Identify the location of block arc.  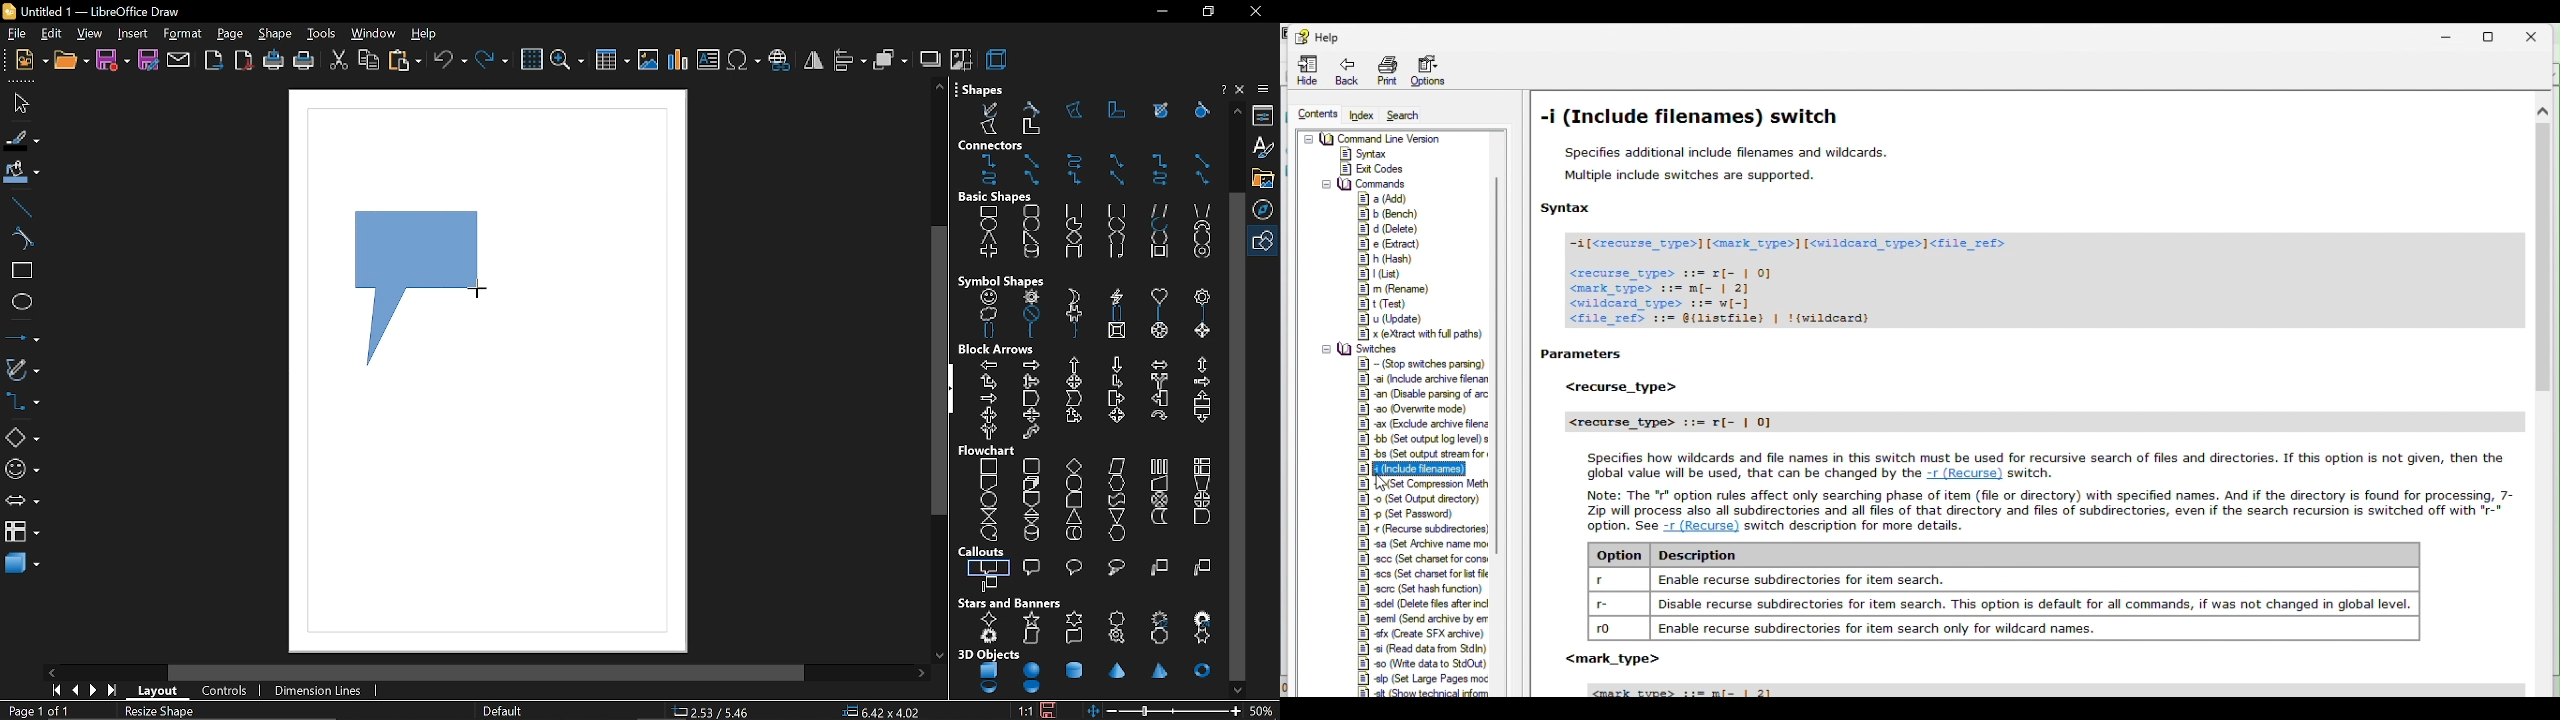
(1202, 225).